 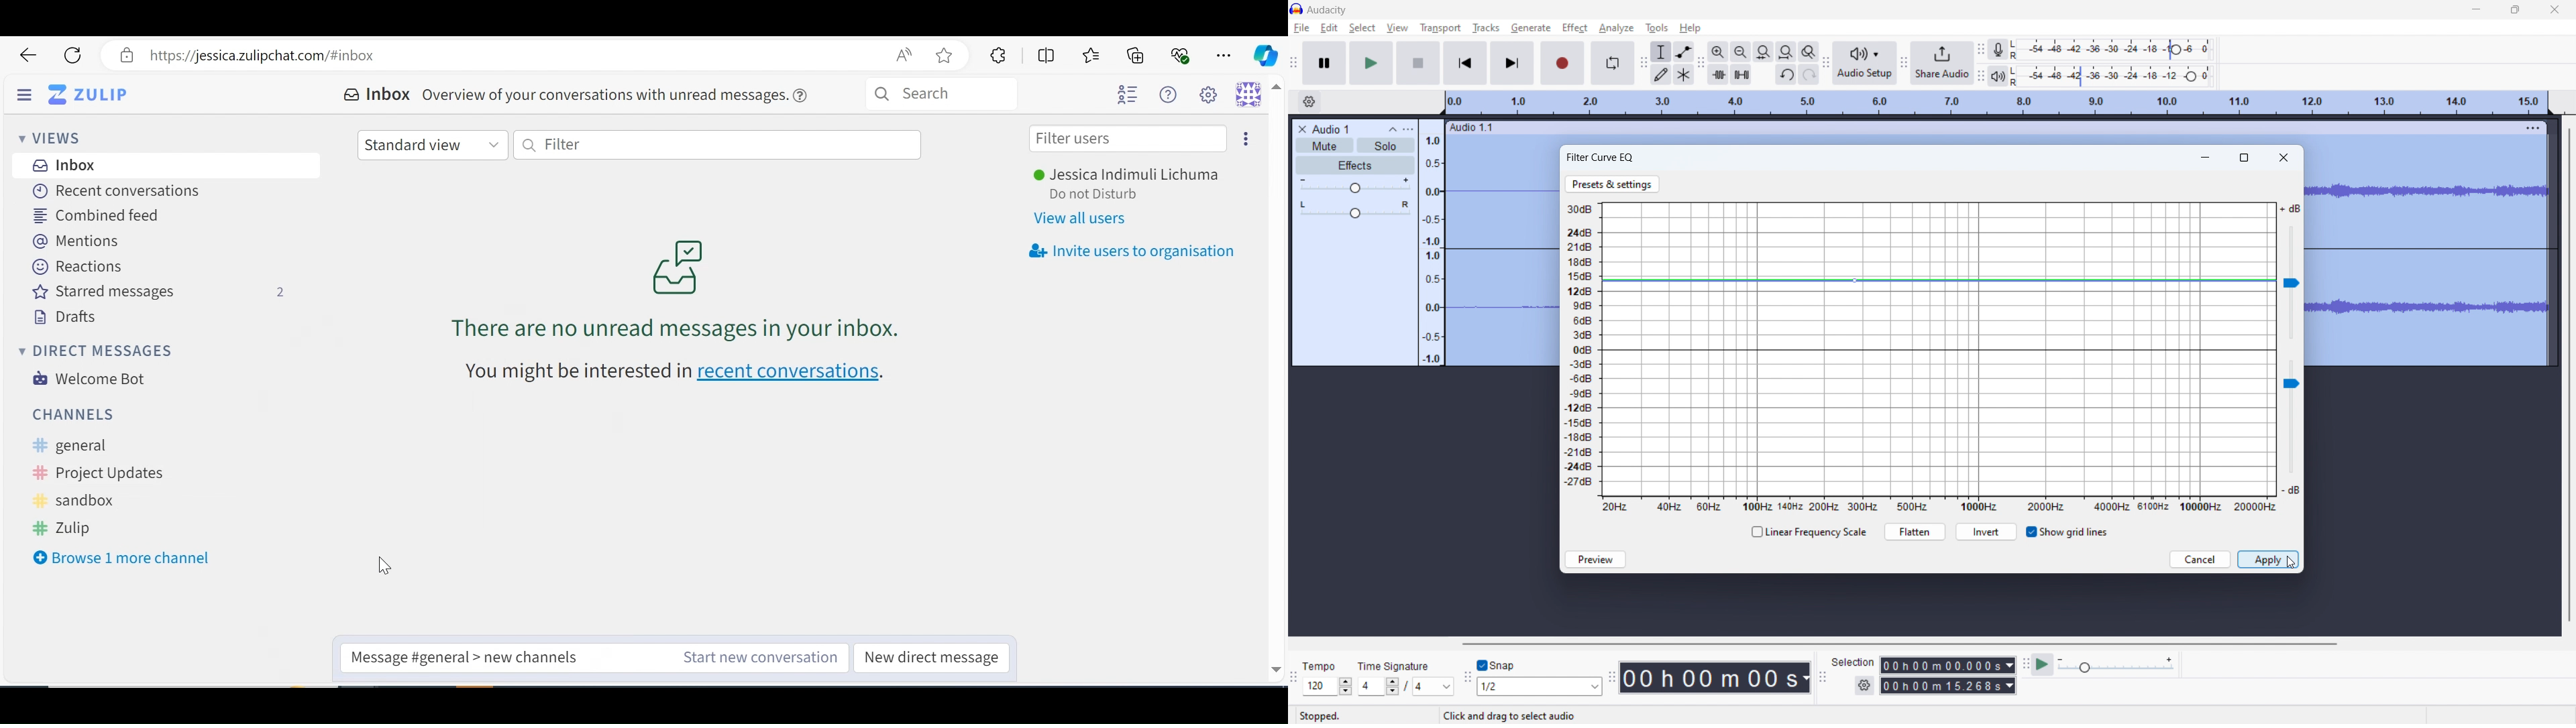 What do you see at coordinates (1225, 53) in the screenshot?
I see `Settings and more` at bounding box center [1225, 53].